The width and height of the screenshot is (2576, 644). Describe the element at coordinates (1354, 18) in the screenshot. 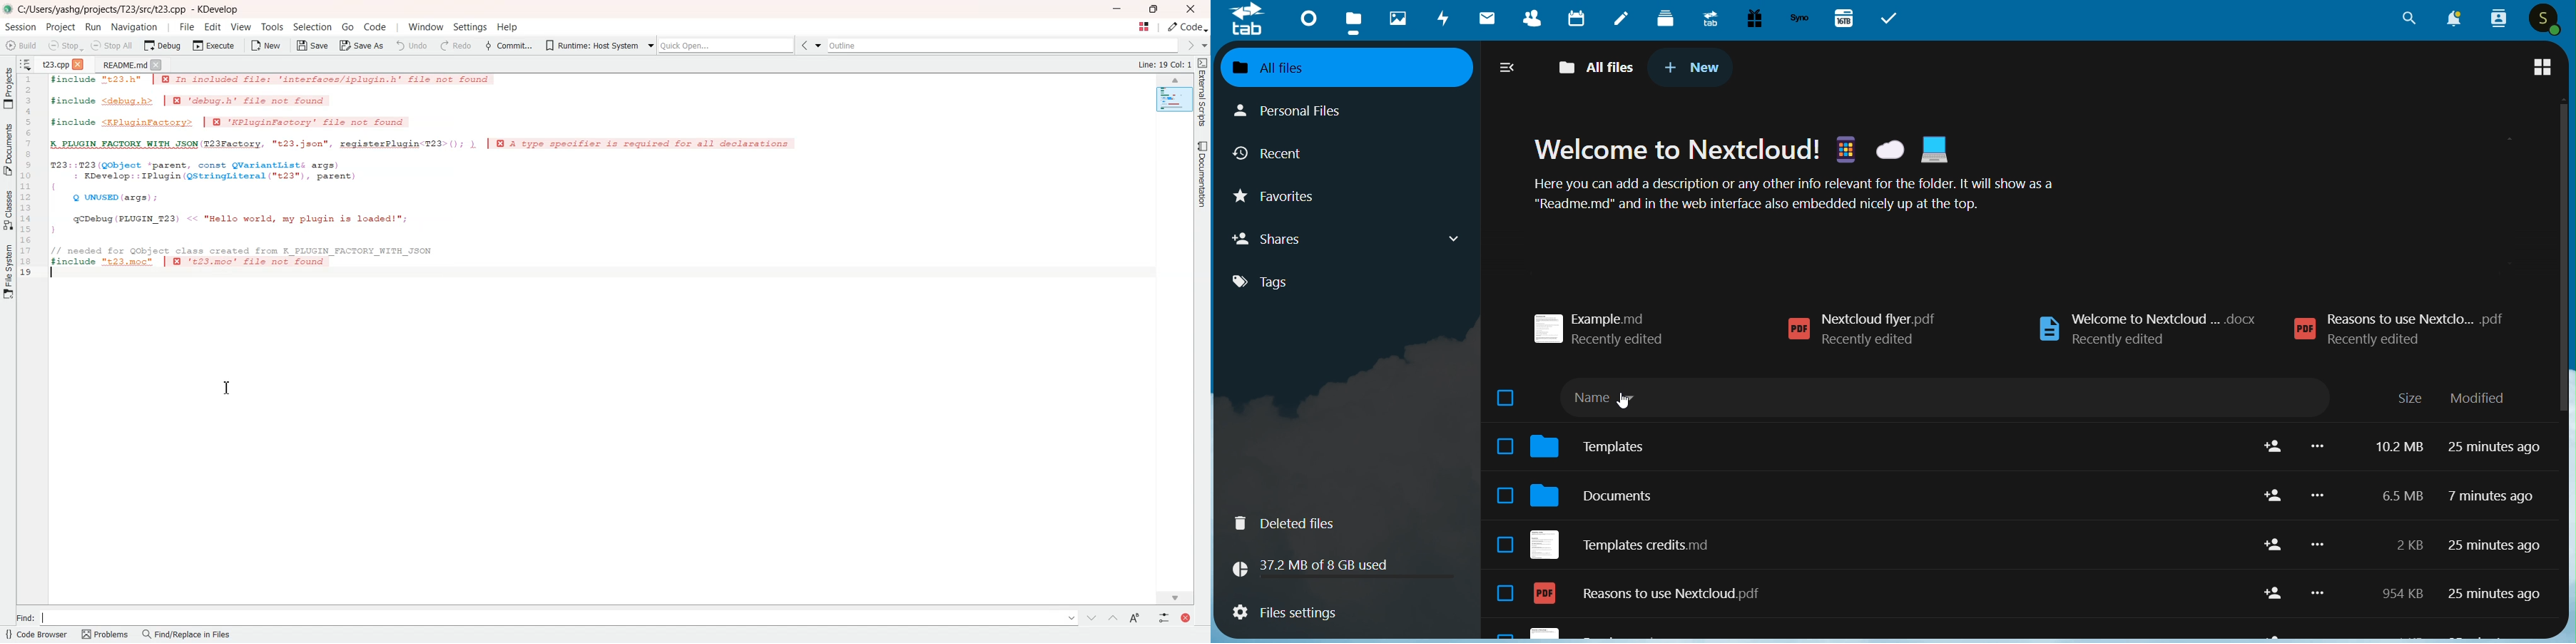

I see `Files` at that location.